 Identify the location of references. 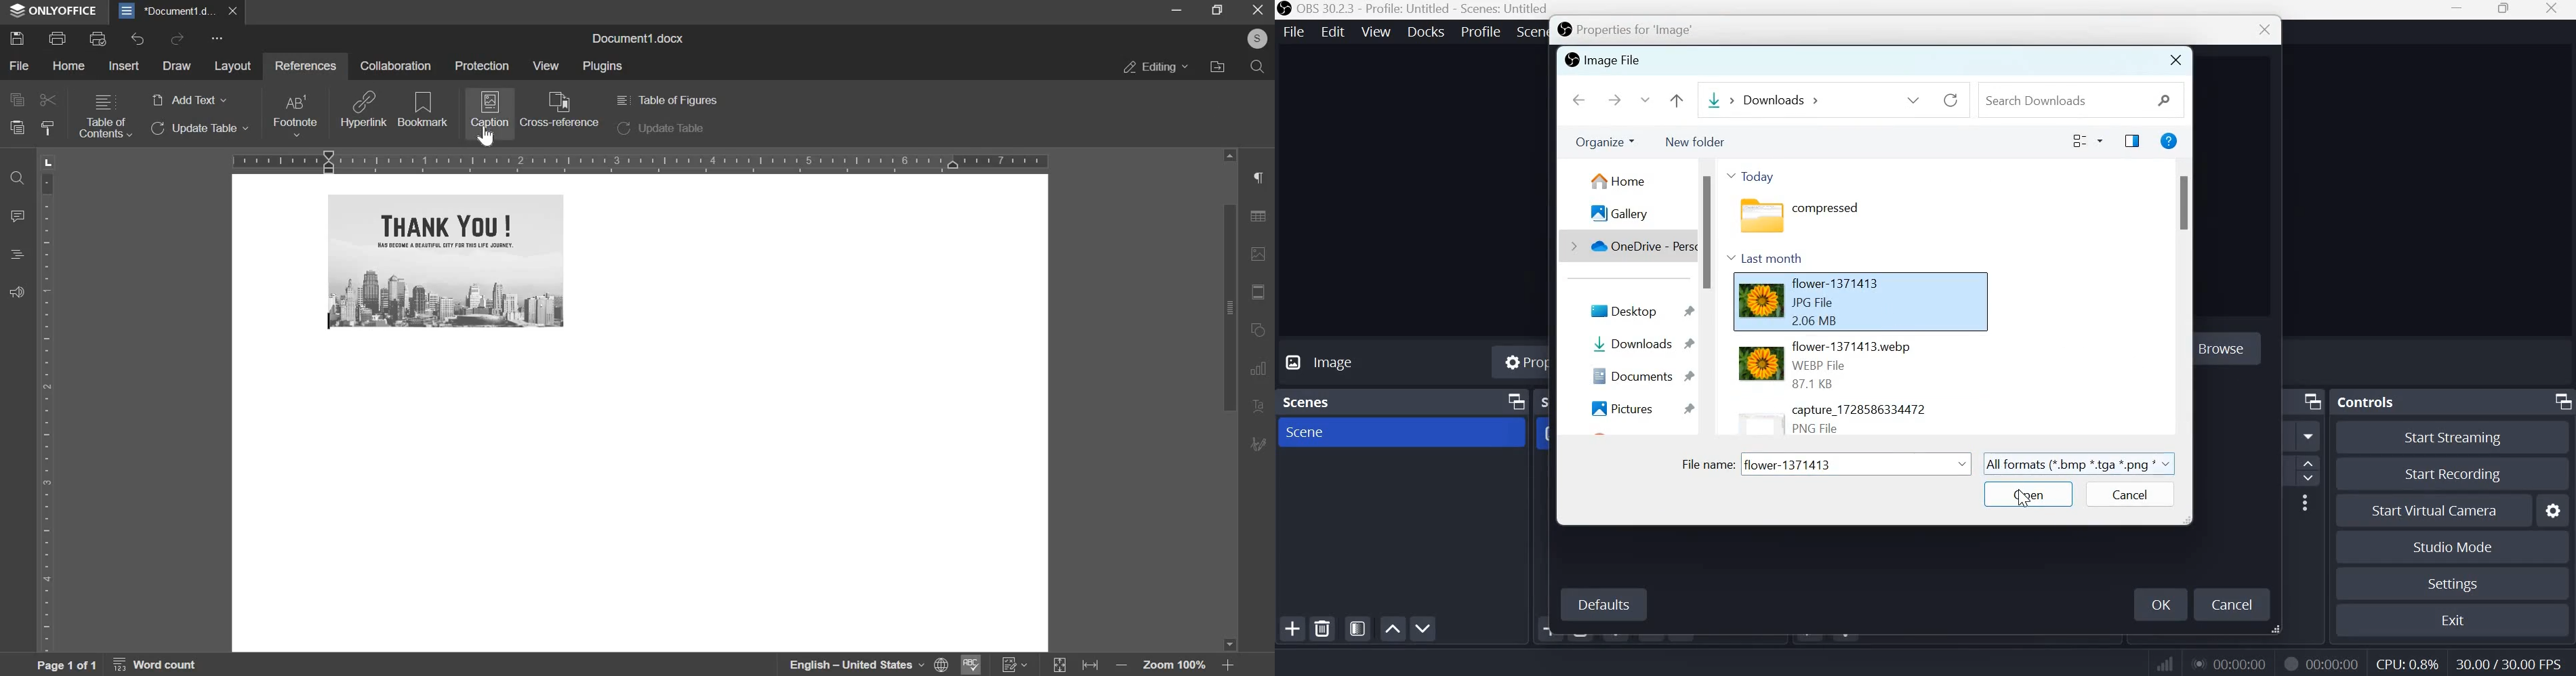
(303, 65).